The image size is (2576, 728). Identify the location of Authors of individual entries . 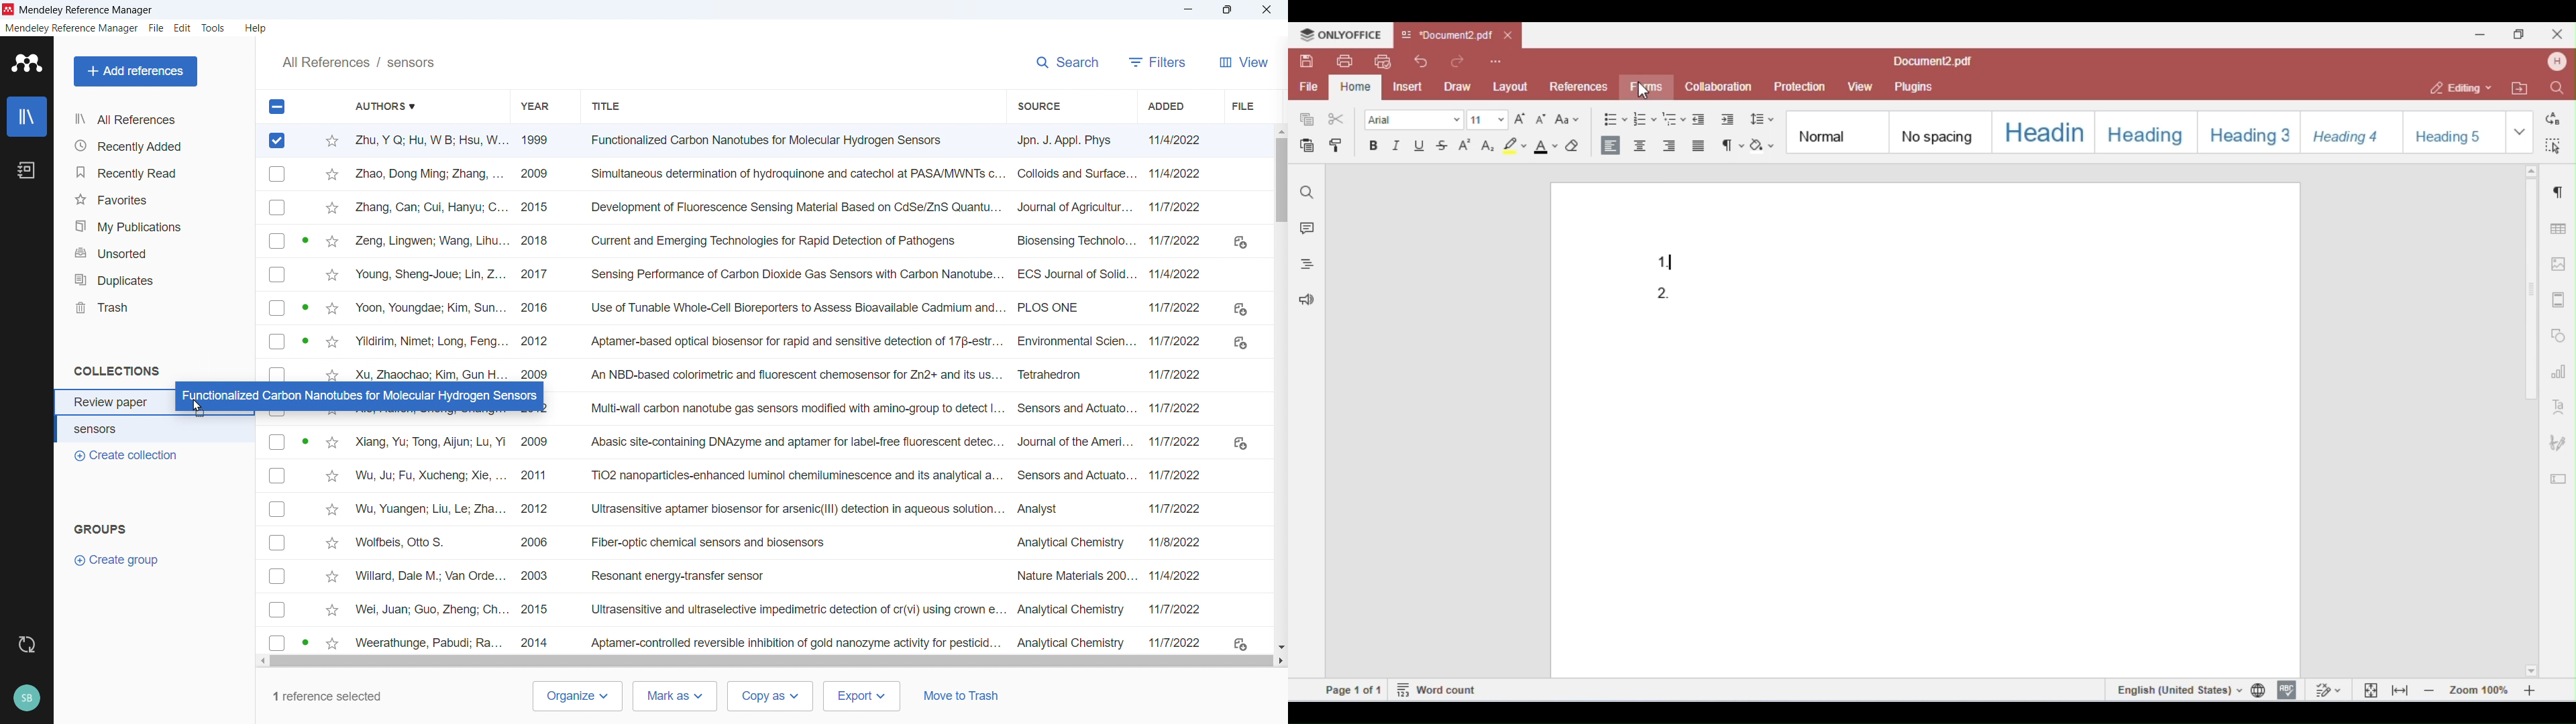
(429, 540).